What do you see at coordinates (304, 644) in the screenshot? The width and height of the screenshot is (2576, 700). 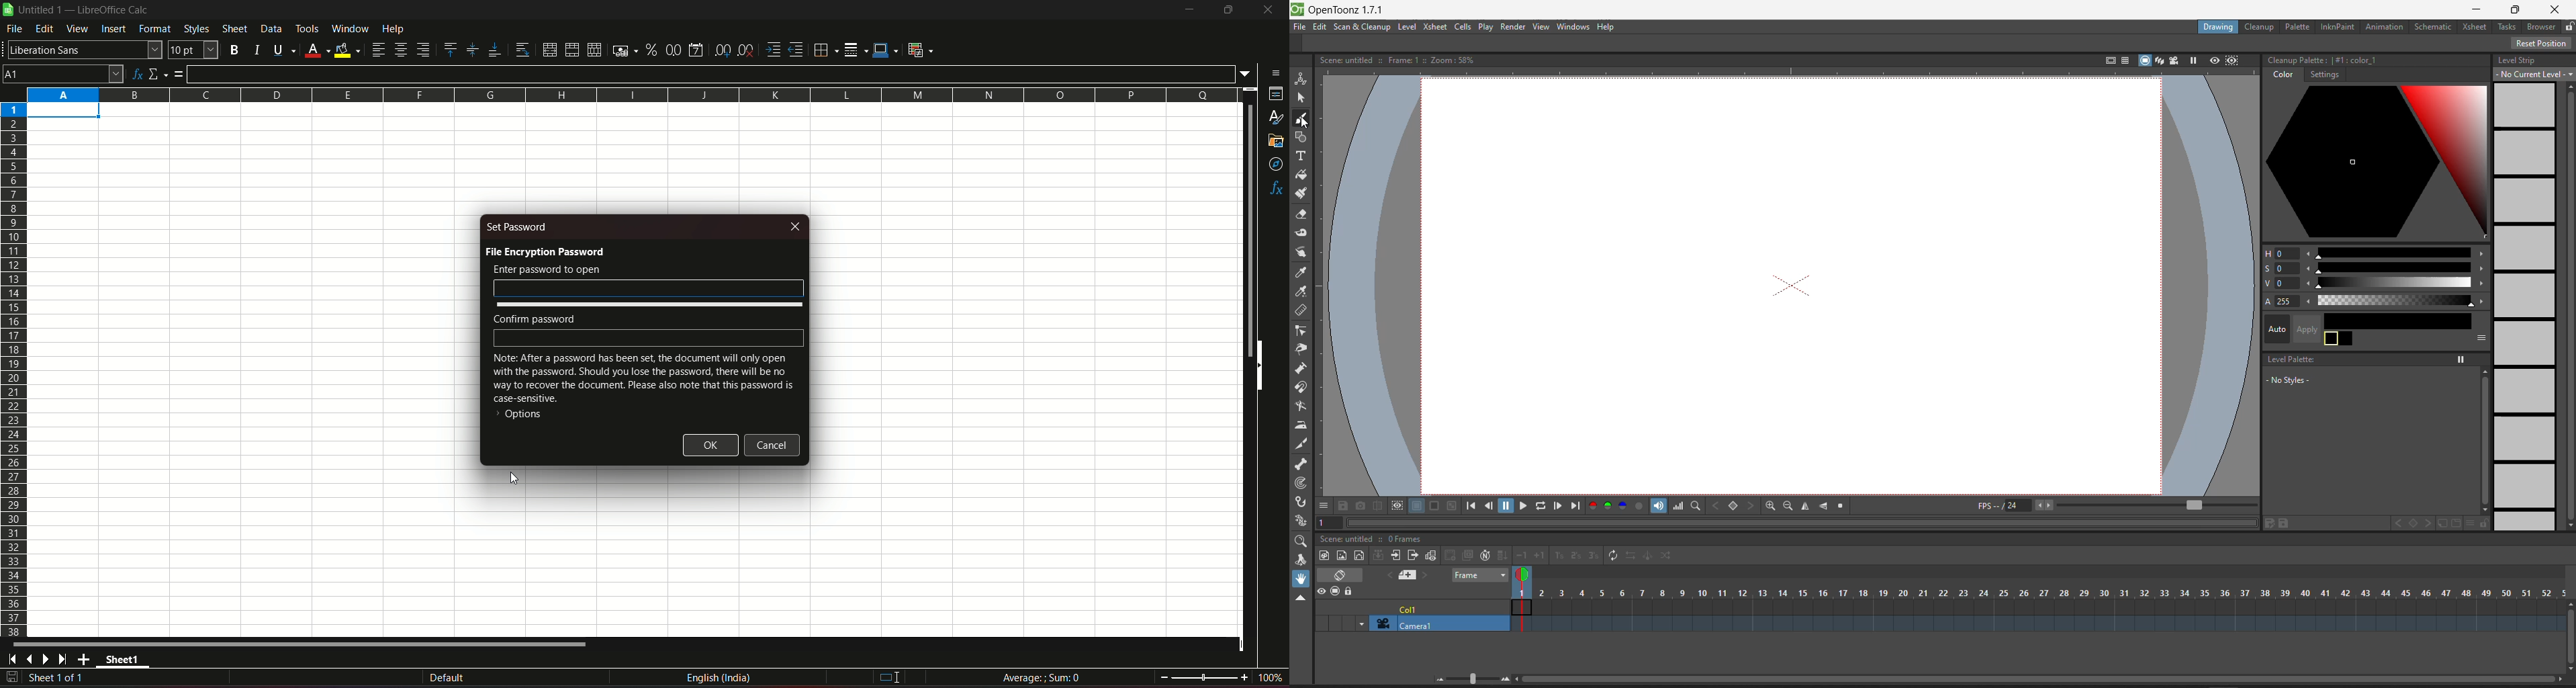 I see `horizontal scroll` at bounding box center [304, 644].